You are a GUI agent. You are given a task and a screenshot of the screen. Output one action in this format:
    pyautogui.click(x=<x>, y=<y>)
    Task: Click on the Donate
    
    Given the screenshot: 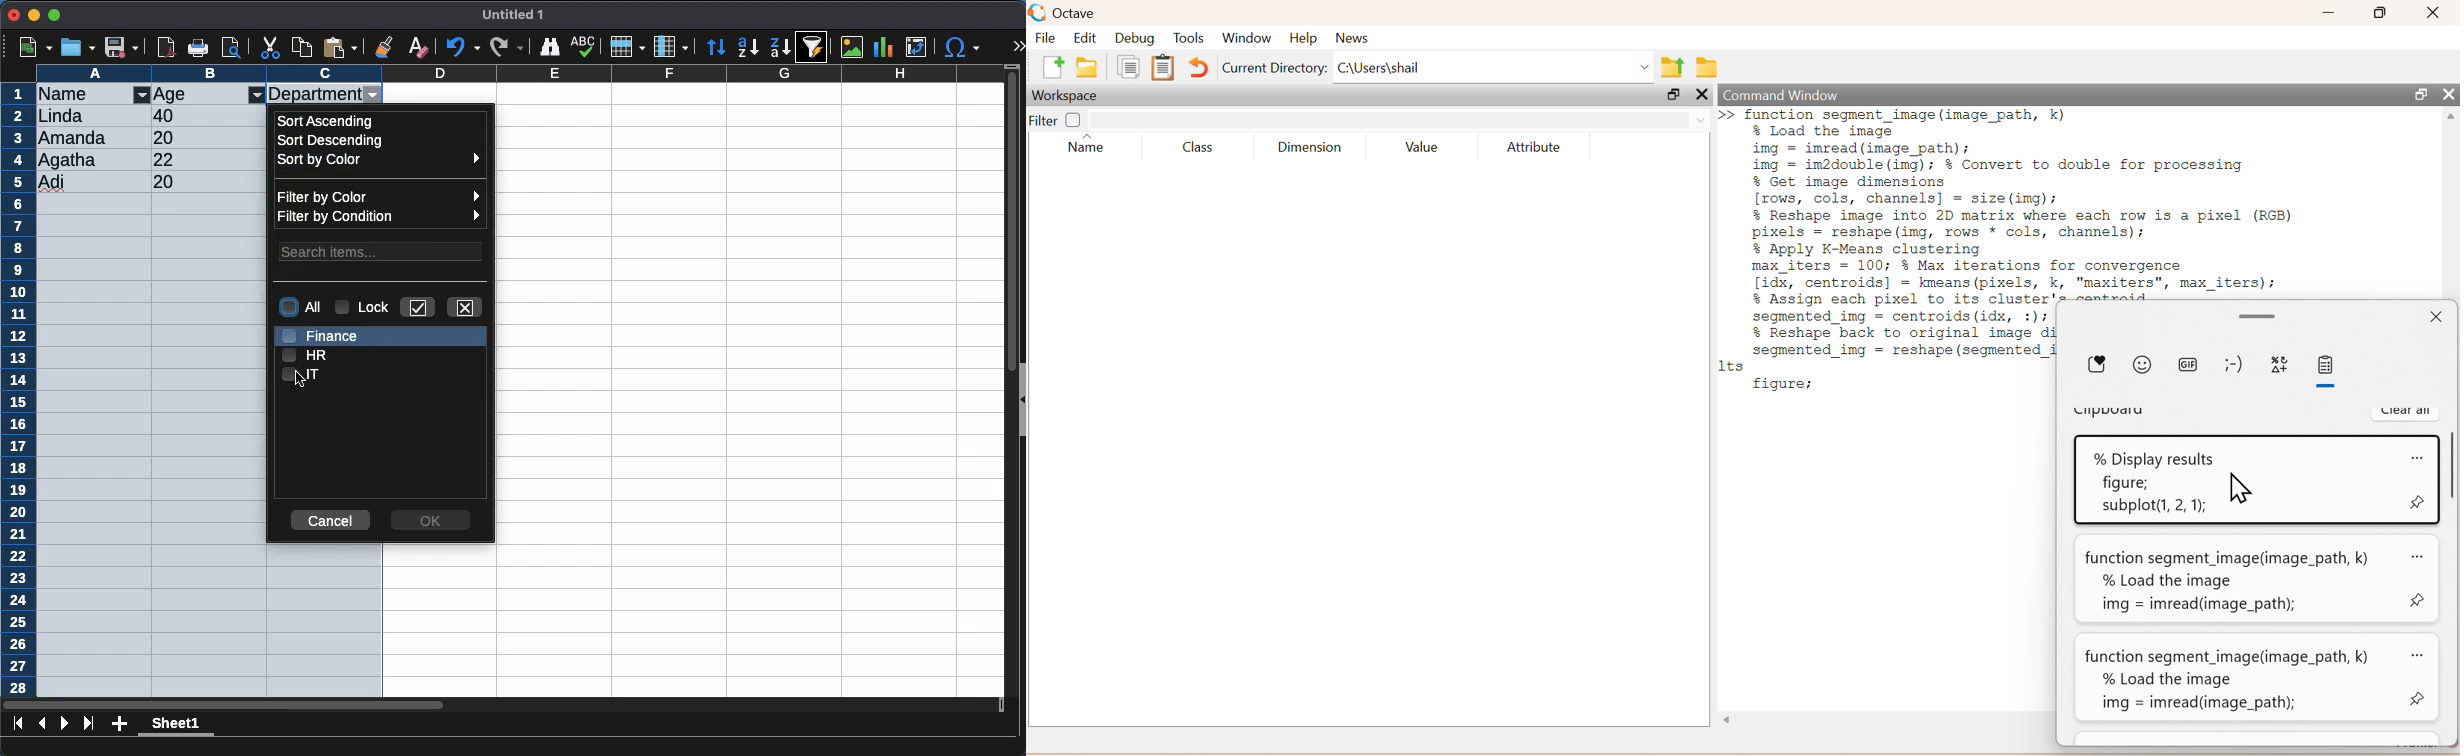 What is the action you would take?
    pyautogui.click(x=2097, y=365)
    